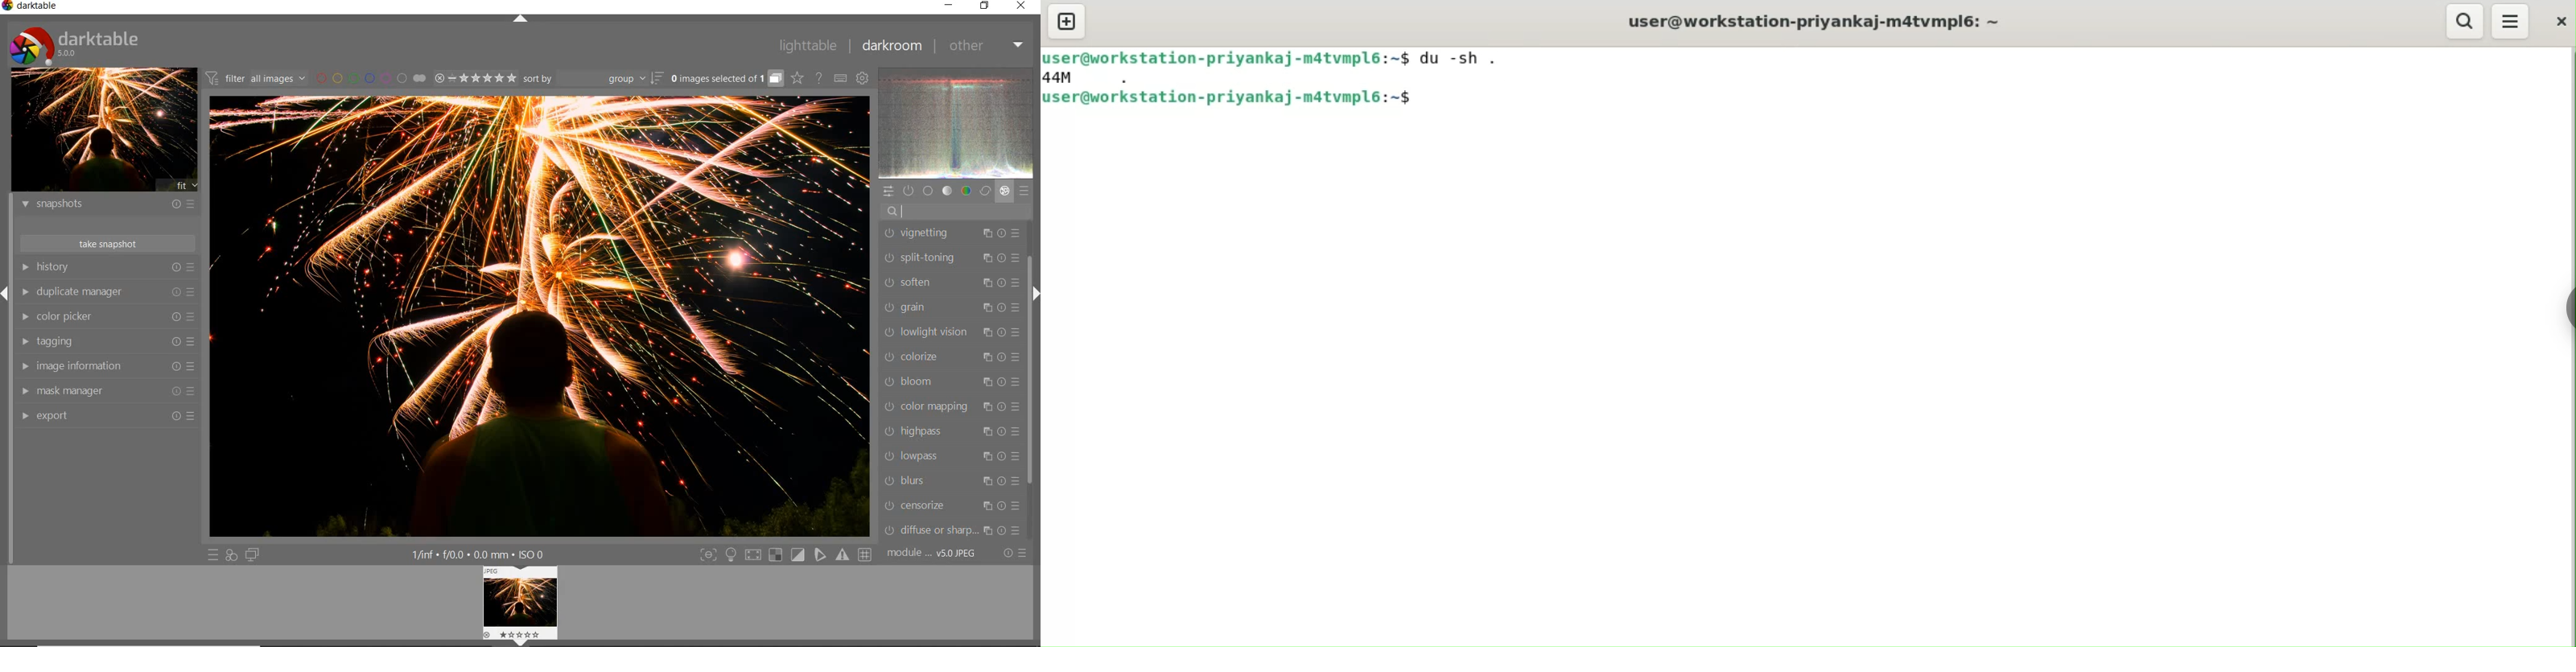 This screenshot has height=672, width=2576. I want to click on blurs, so click(951, 482).